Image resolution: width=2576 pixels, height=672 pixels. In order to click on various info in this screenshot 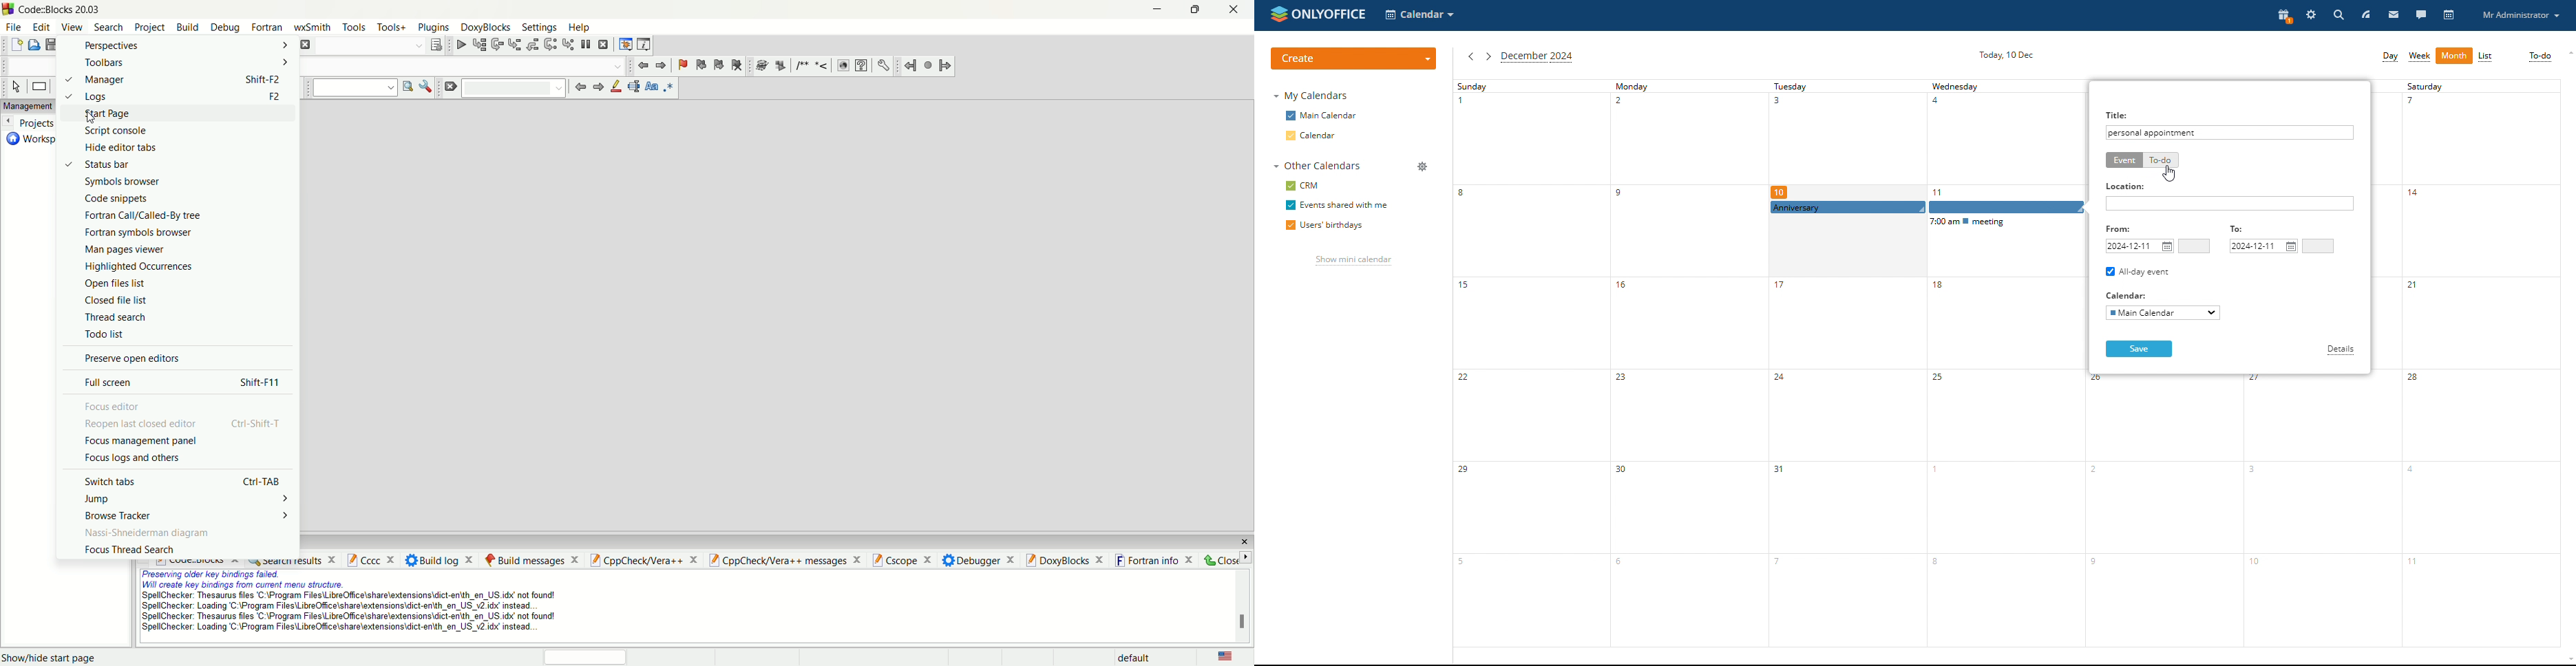, I will do `click(644, 44)`.